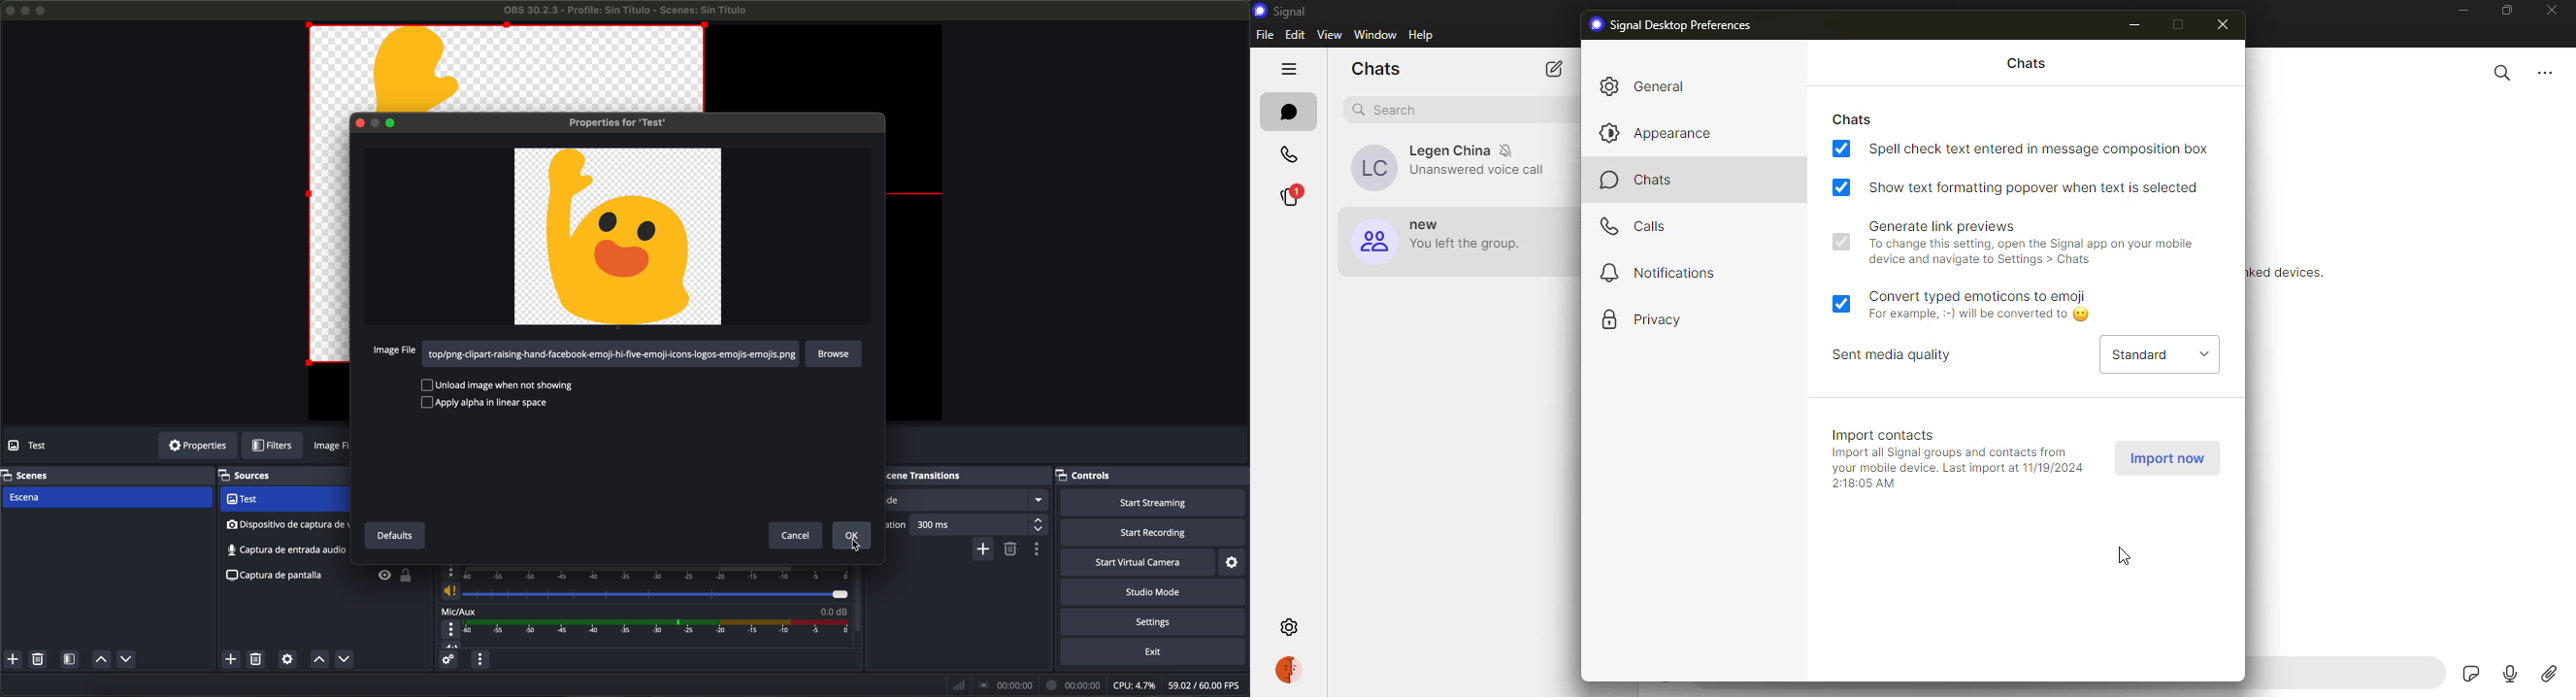 The width and height of the screenshot is (2576, 700). Describe the element at coordinates (1138, 562) in the screenshot. I see `start virtual camera` at that location.